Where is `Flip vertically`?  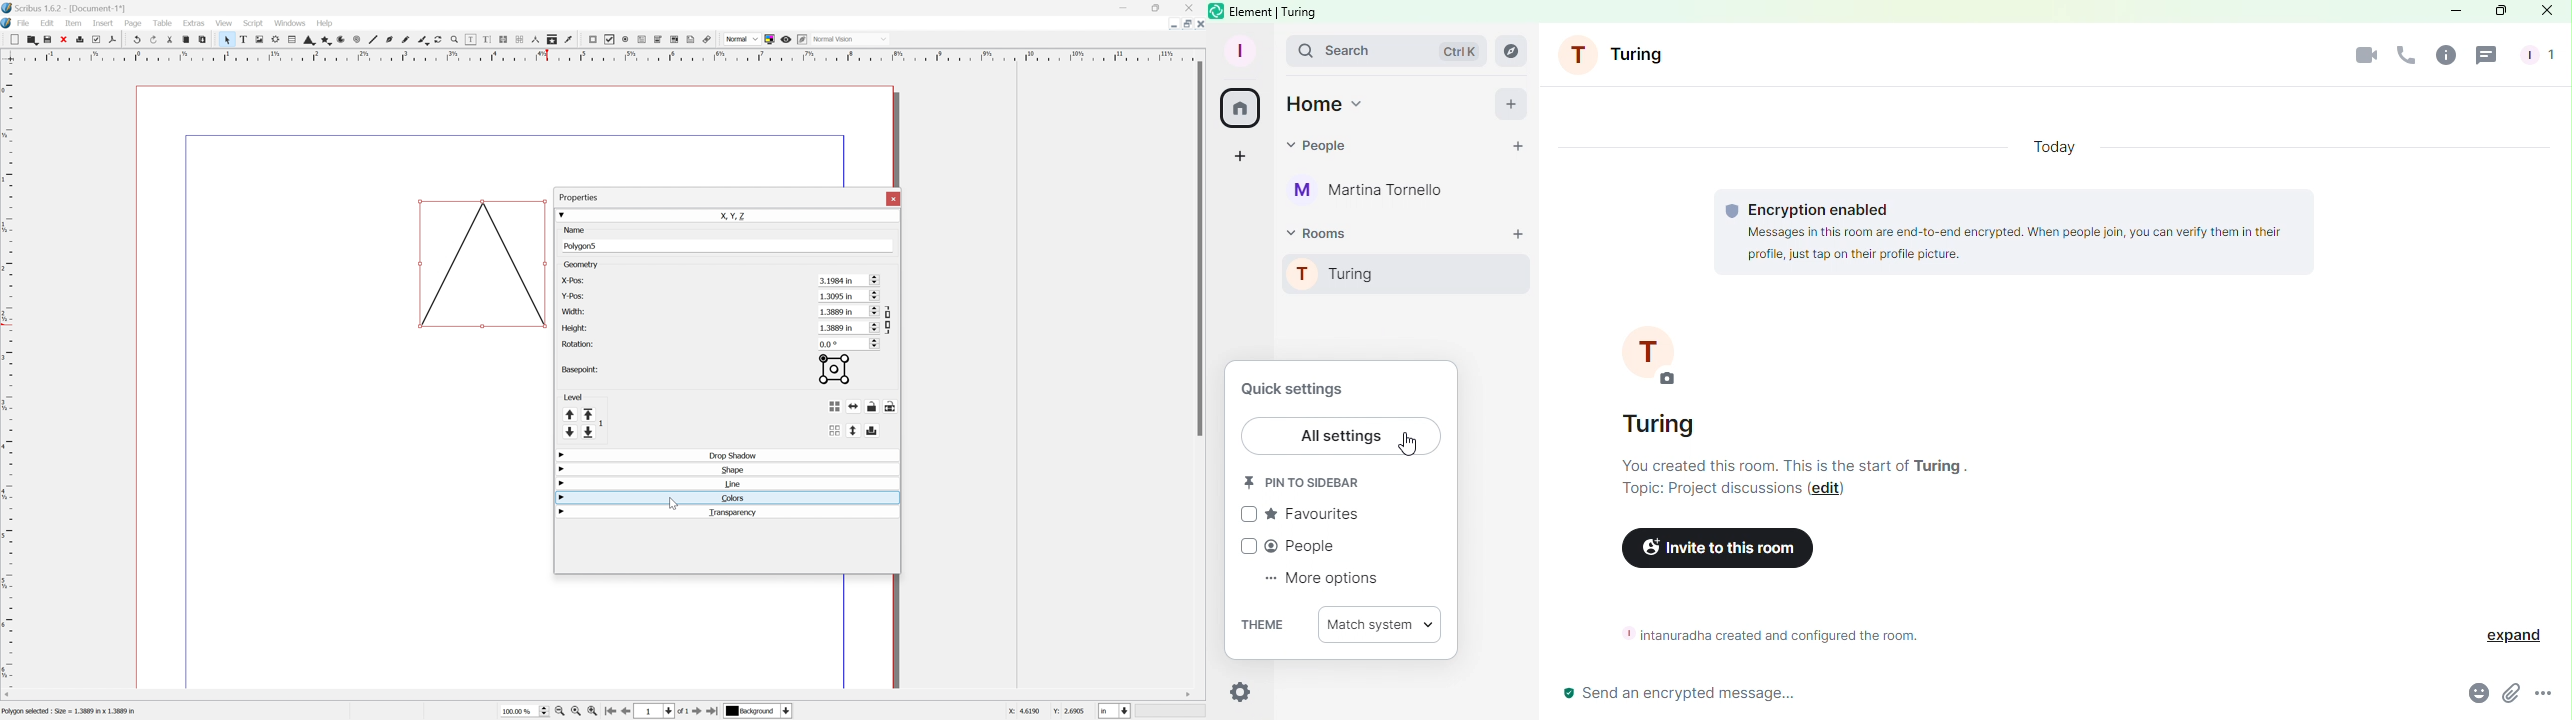 Flip vertically is located at coordinates (853, 431).